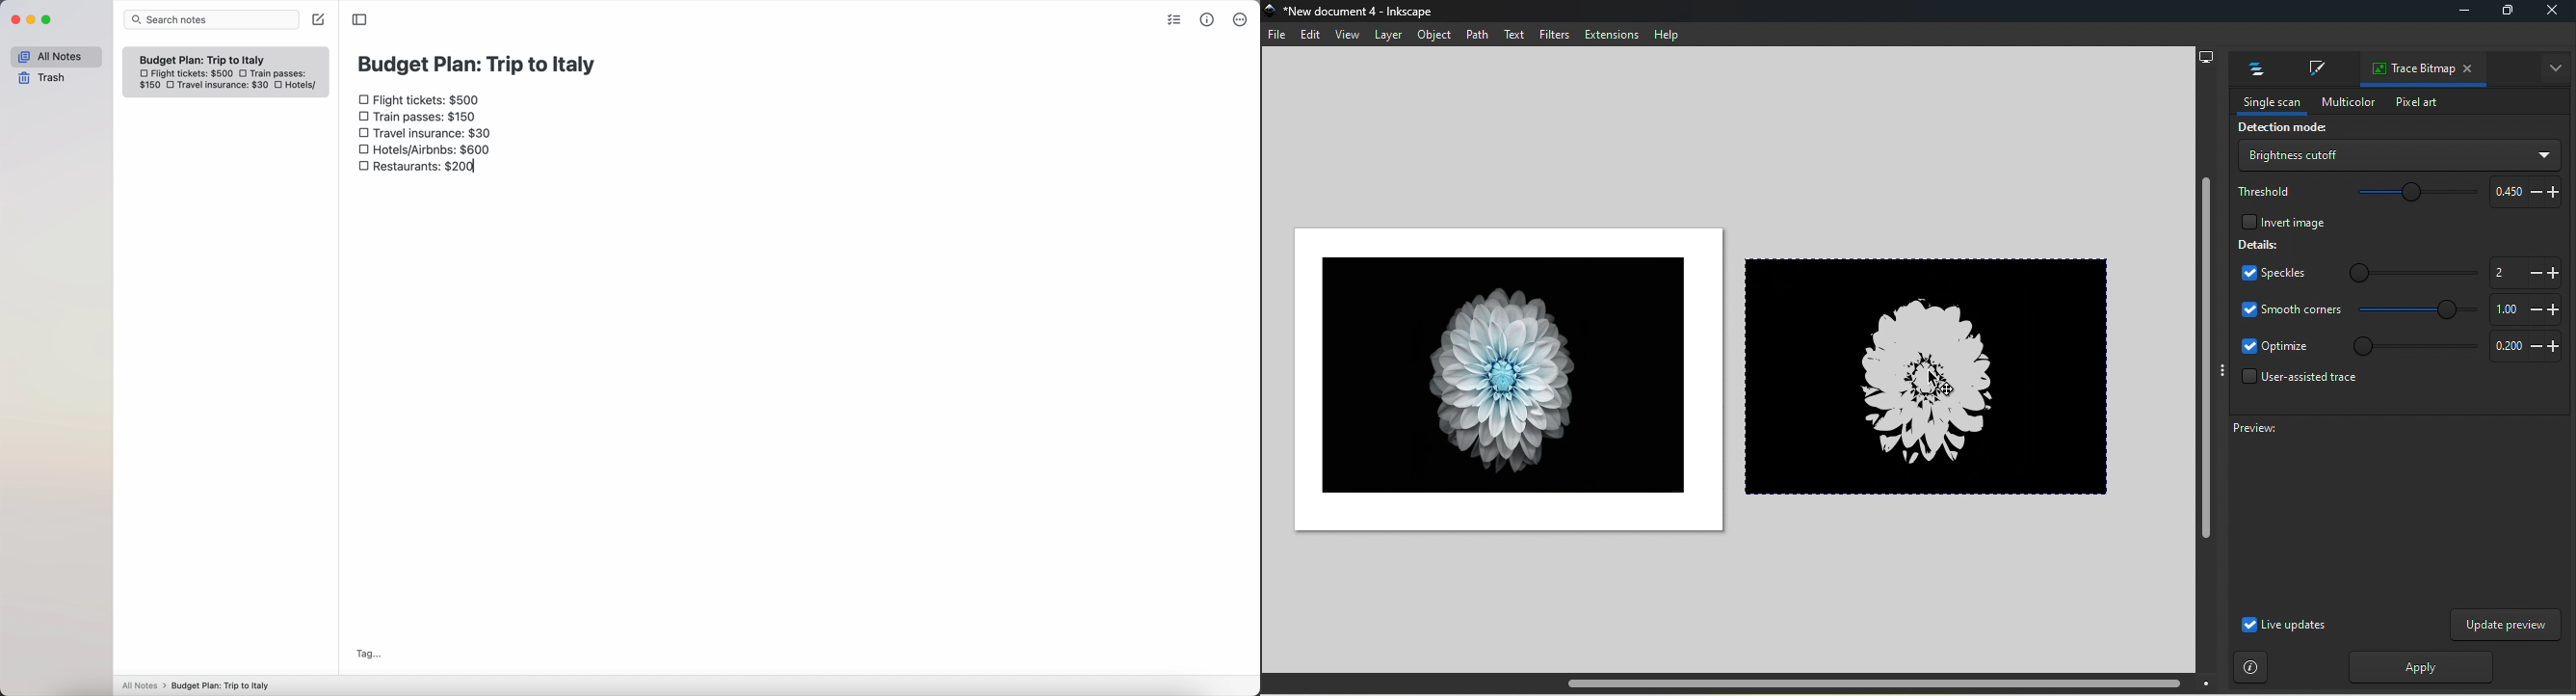 This screenshot has height=700, width=2576. What do you see at coordinates (2266, 103) in the screenshot?
I see `Single scan` at bounding box center [2266, 103].